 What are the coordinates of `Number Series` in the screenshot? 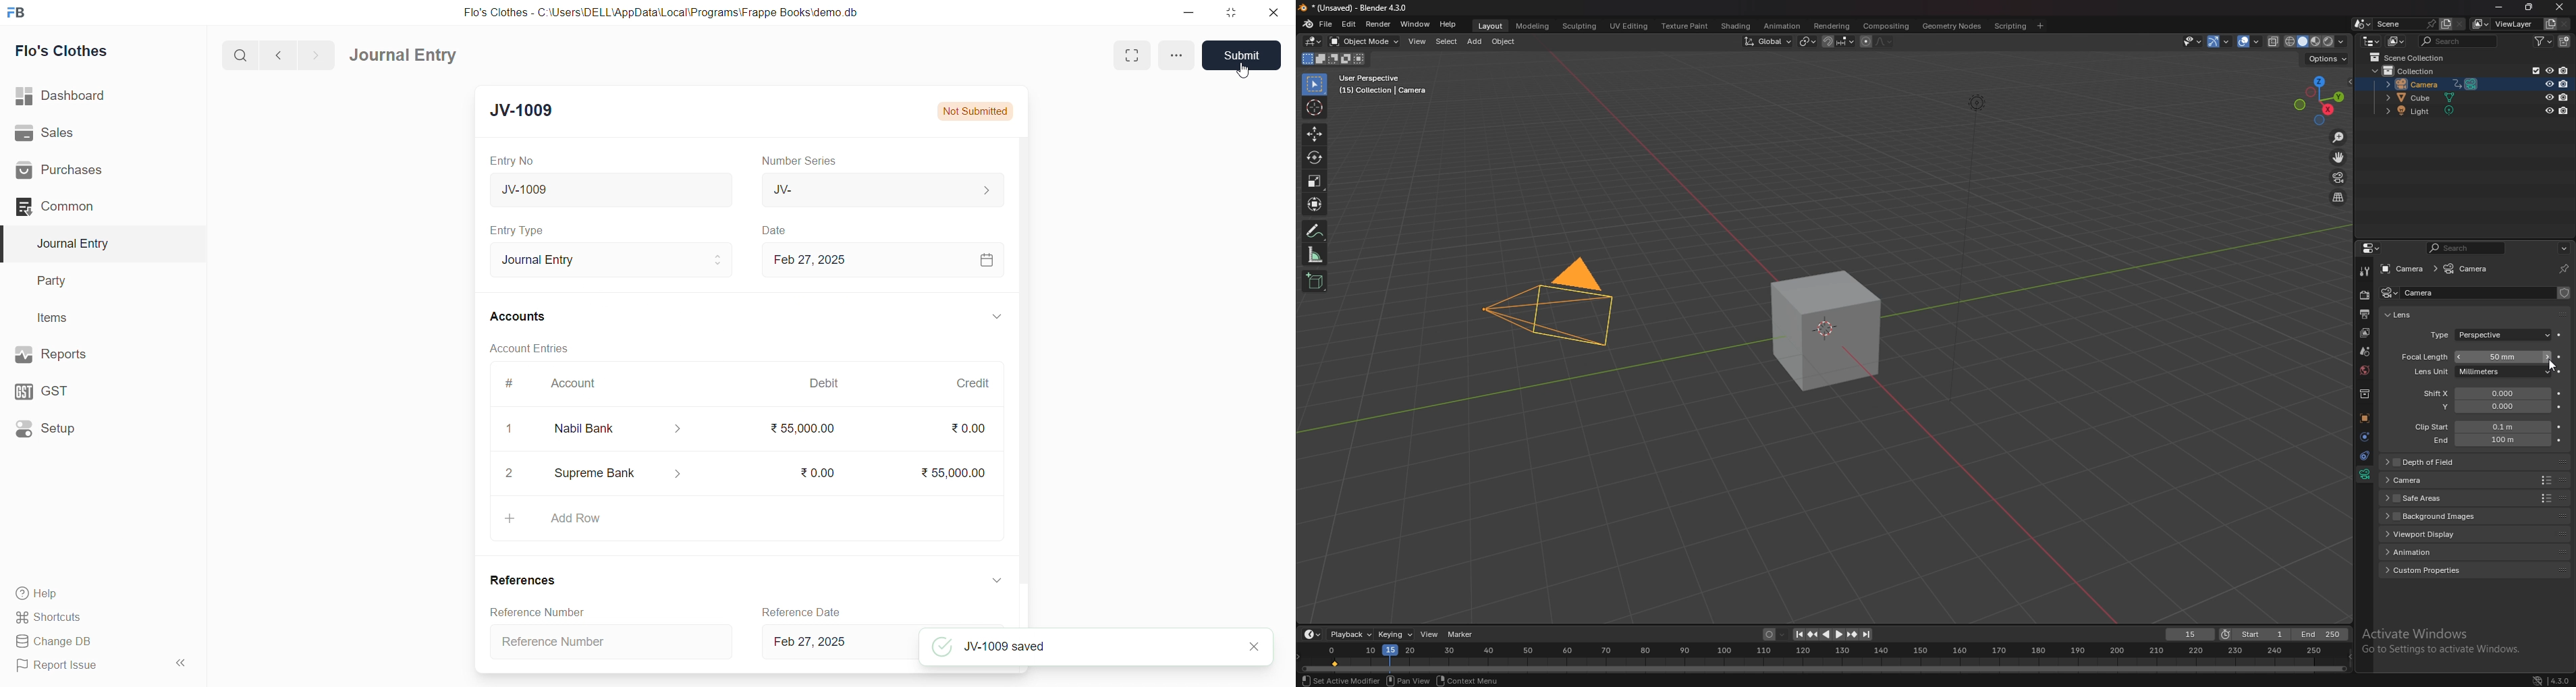 It's located at (805, 161).